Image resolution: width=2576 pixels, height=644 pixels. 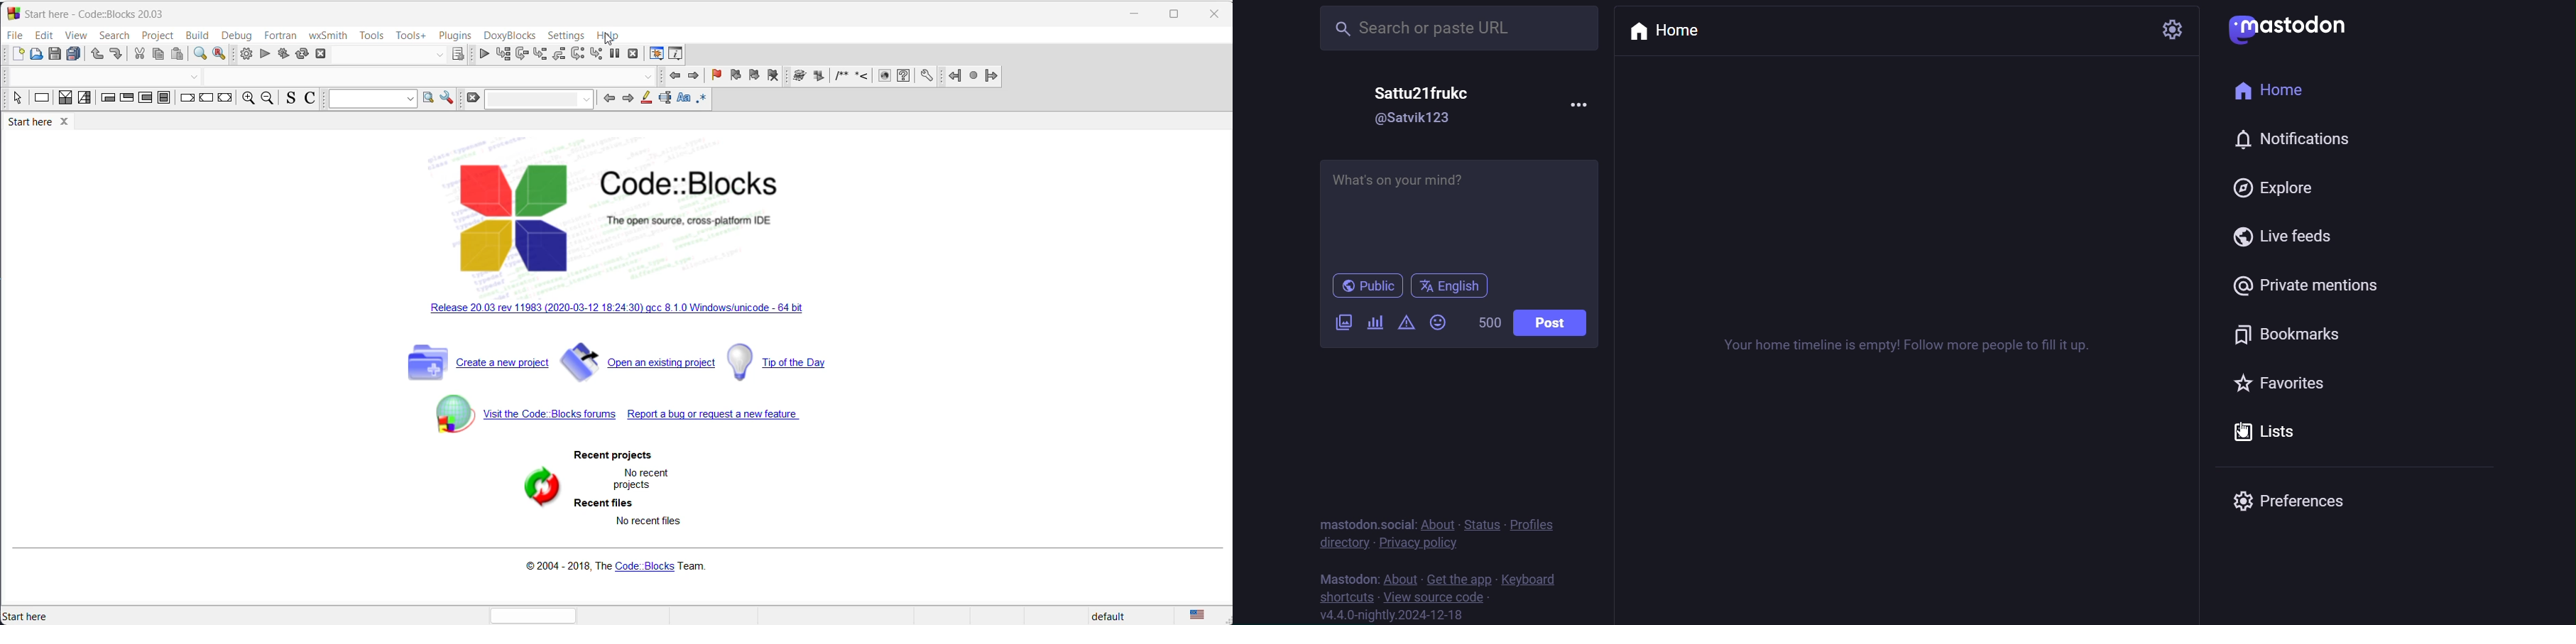 What do you see at coordinates (42, 123) in the screenshot?
I see `start here` at bounding box center [42, 123].